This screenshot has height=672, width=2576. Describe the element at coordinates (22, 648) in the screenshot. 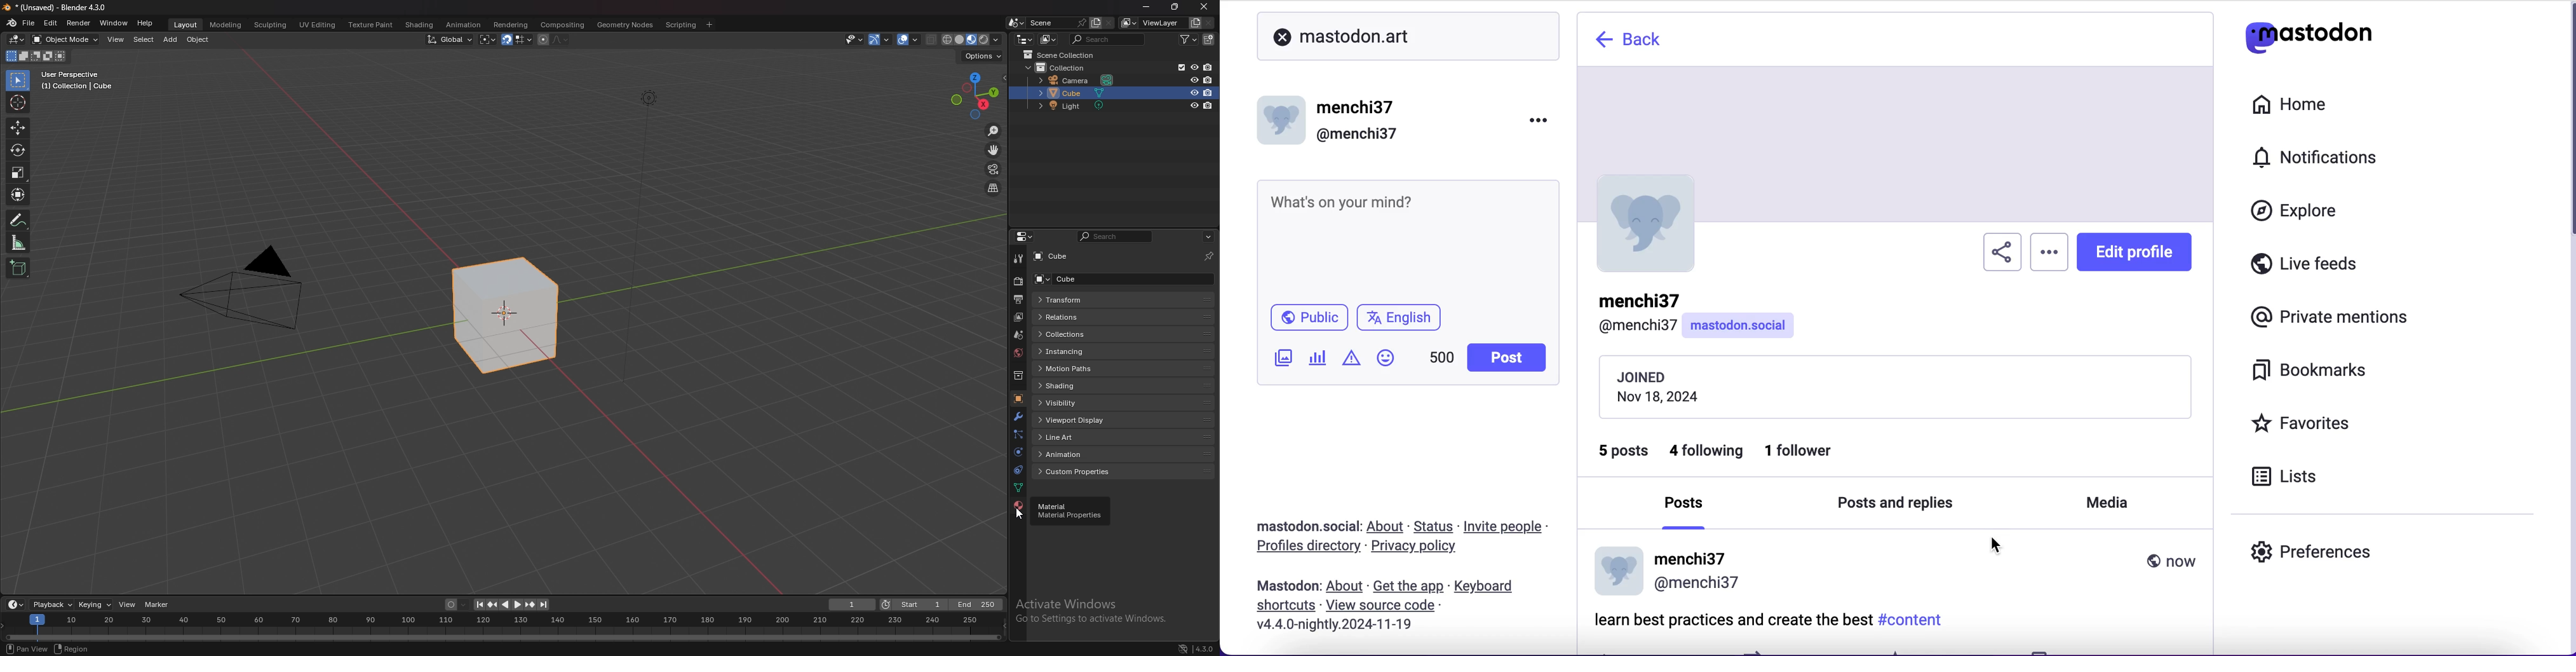

I see `select` at that location.